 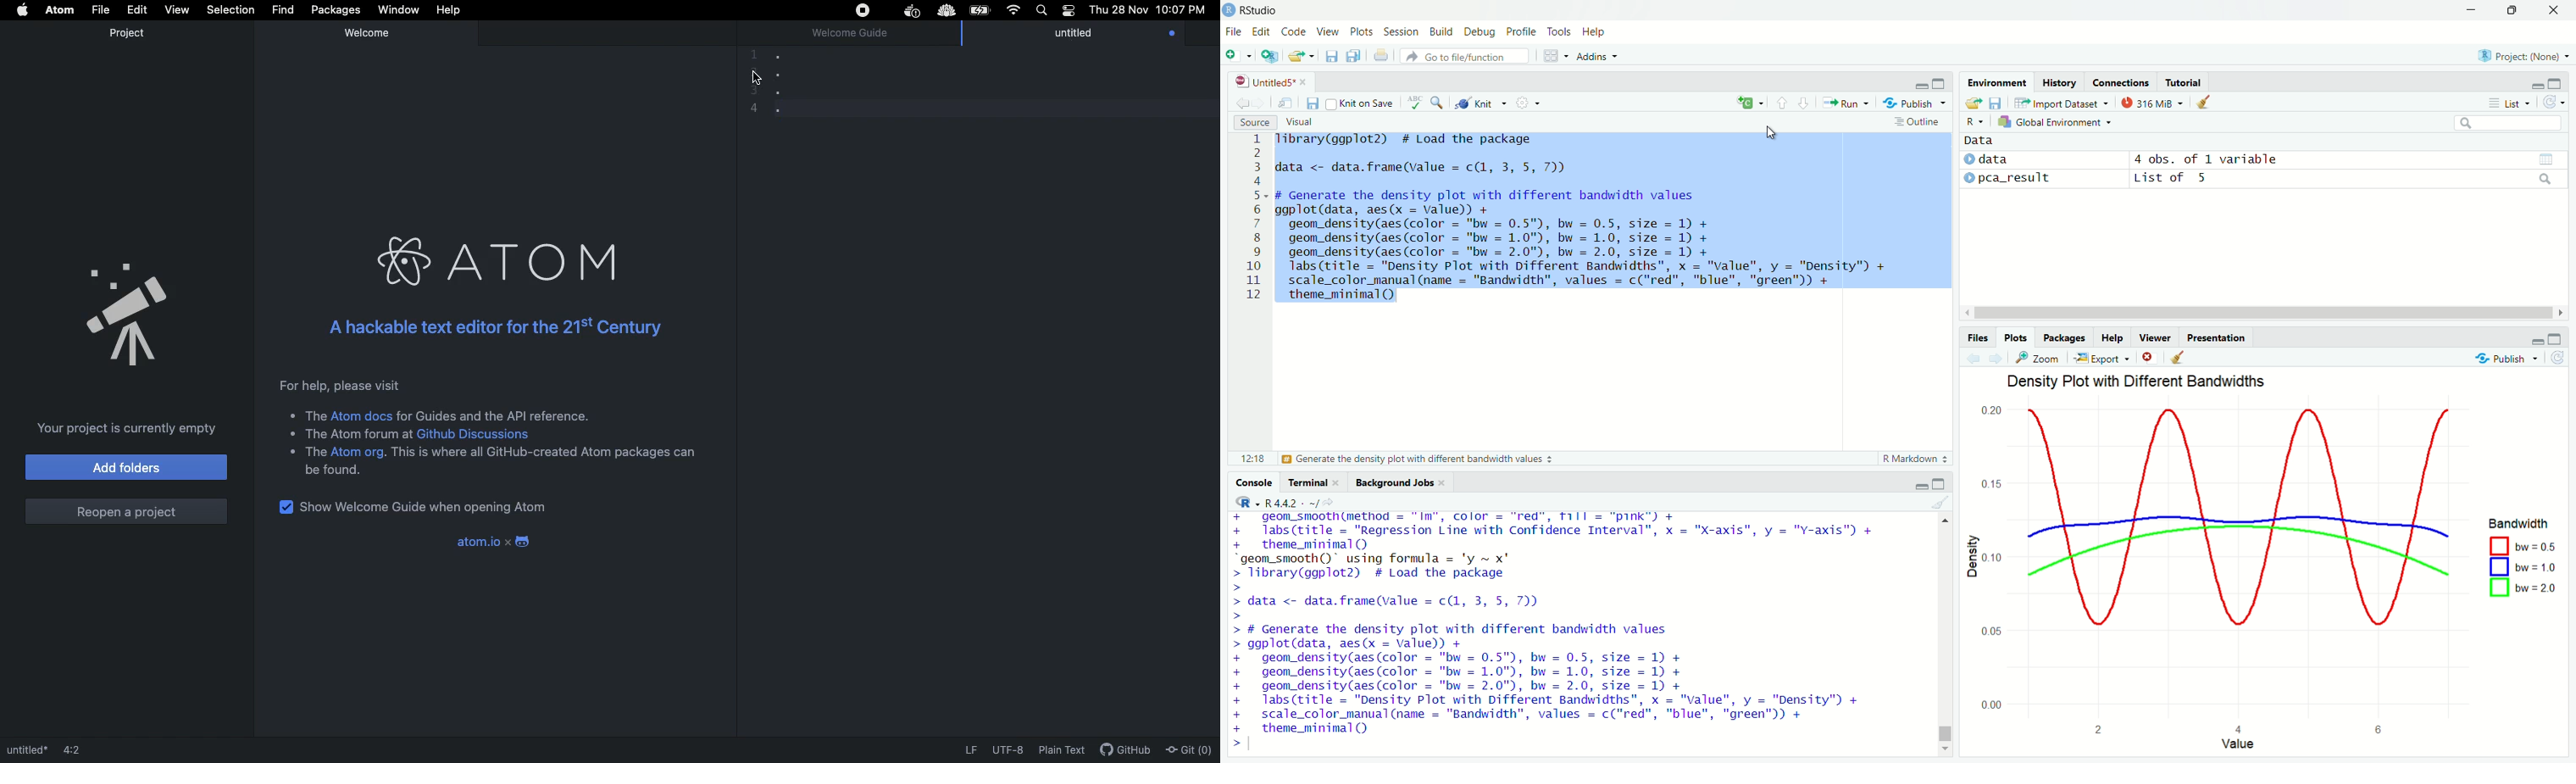 What do you see at coordinates (1584, 219) in the screenshot?
I see `library(ggplot2) # Load the package

data <- data.frame(value = c(1, 3, 5, 7))

# Generate the density plot with different bandwidth values

ggplot(data, aes(x = value)) + bi
geom_density(aes(color = "bw = 0.5"), bw = 0.5, size = 1) +
geom_density(aes(color = "bw = 1.0"), bw = 1.0, size = 1) +
geom_density(aes(color = "bw = 2.0"), bw = 2.0, size = 1) +
labs(title = "Density Plot with Different Bandwidths", x = "value", y = "Density") +
scale_color_manual(name = "Bandwidth", values = c("red", "blue", "green")) +
theme_minimalQ),` at bounding box center [1584, 219].